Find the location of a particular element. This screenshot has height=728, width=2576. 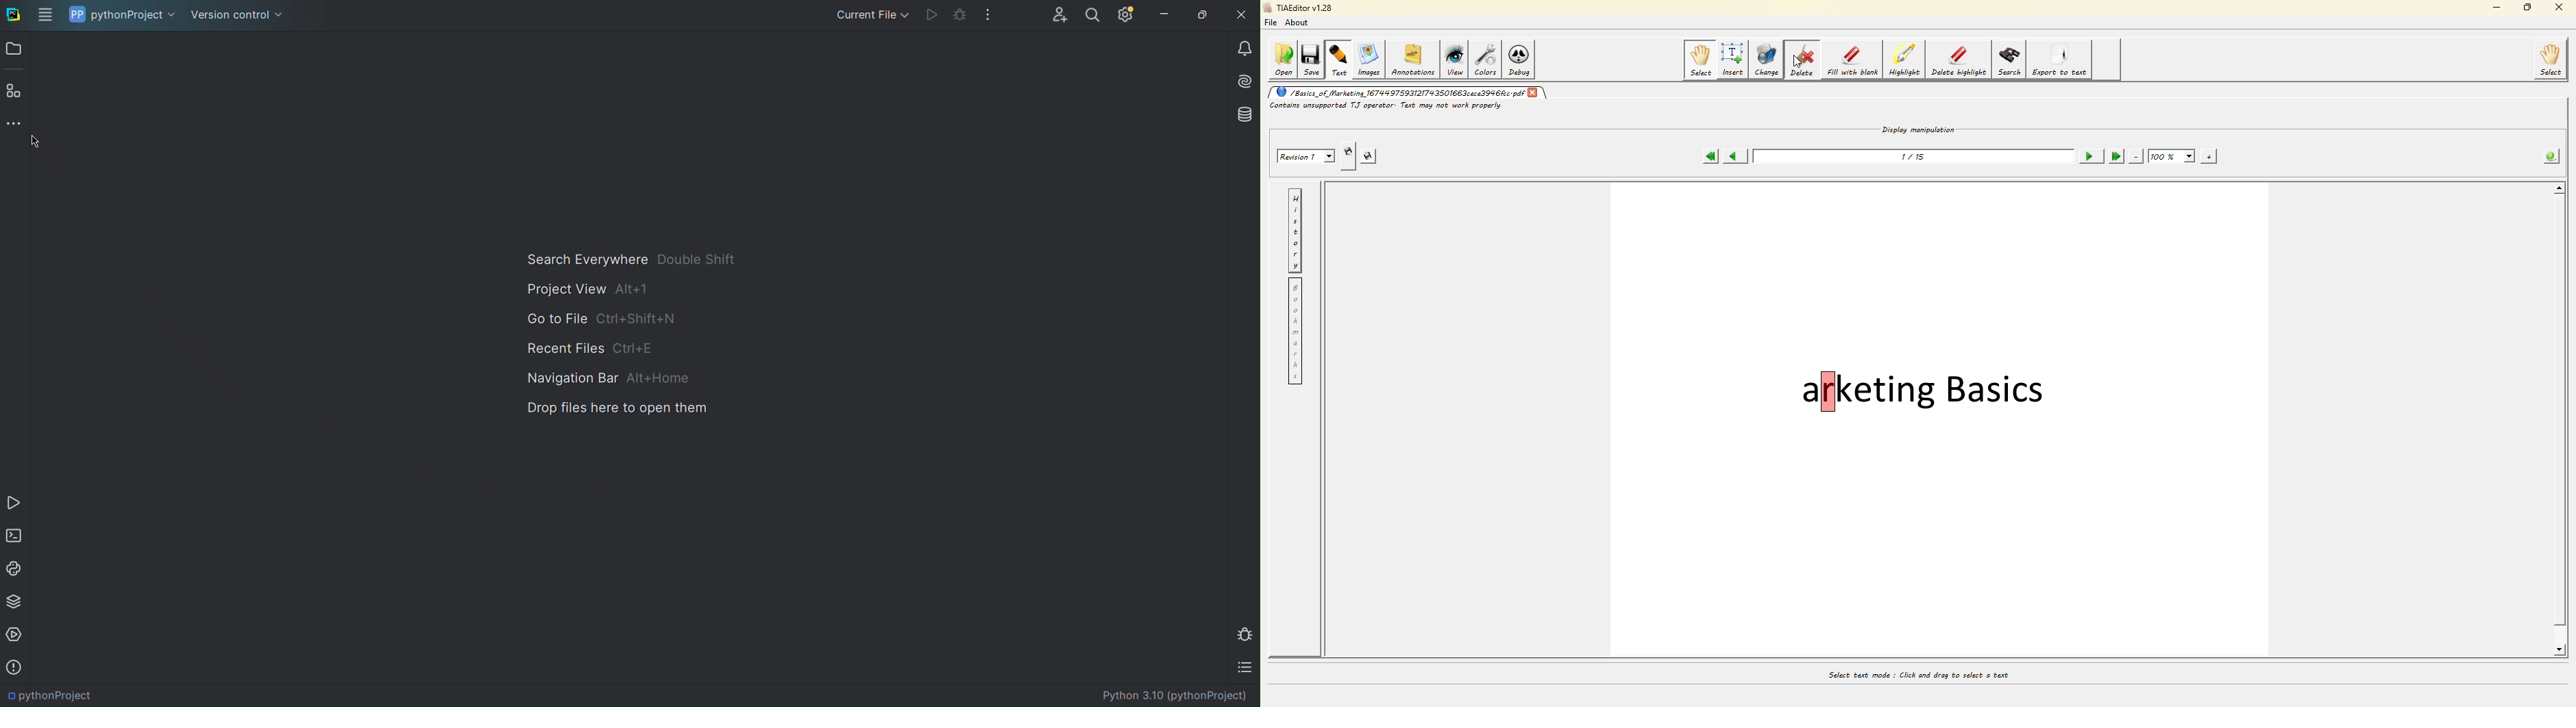

Problems is located at coordinates (16, 666).